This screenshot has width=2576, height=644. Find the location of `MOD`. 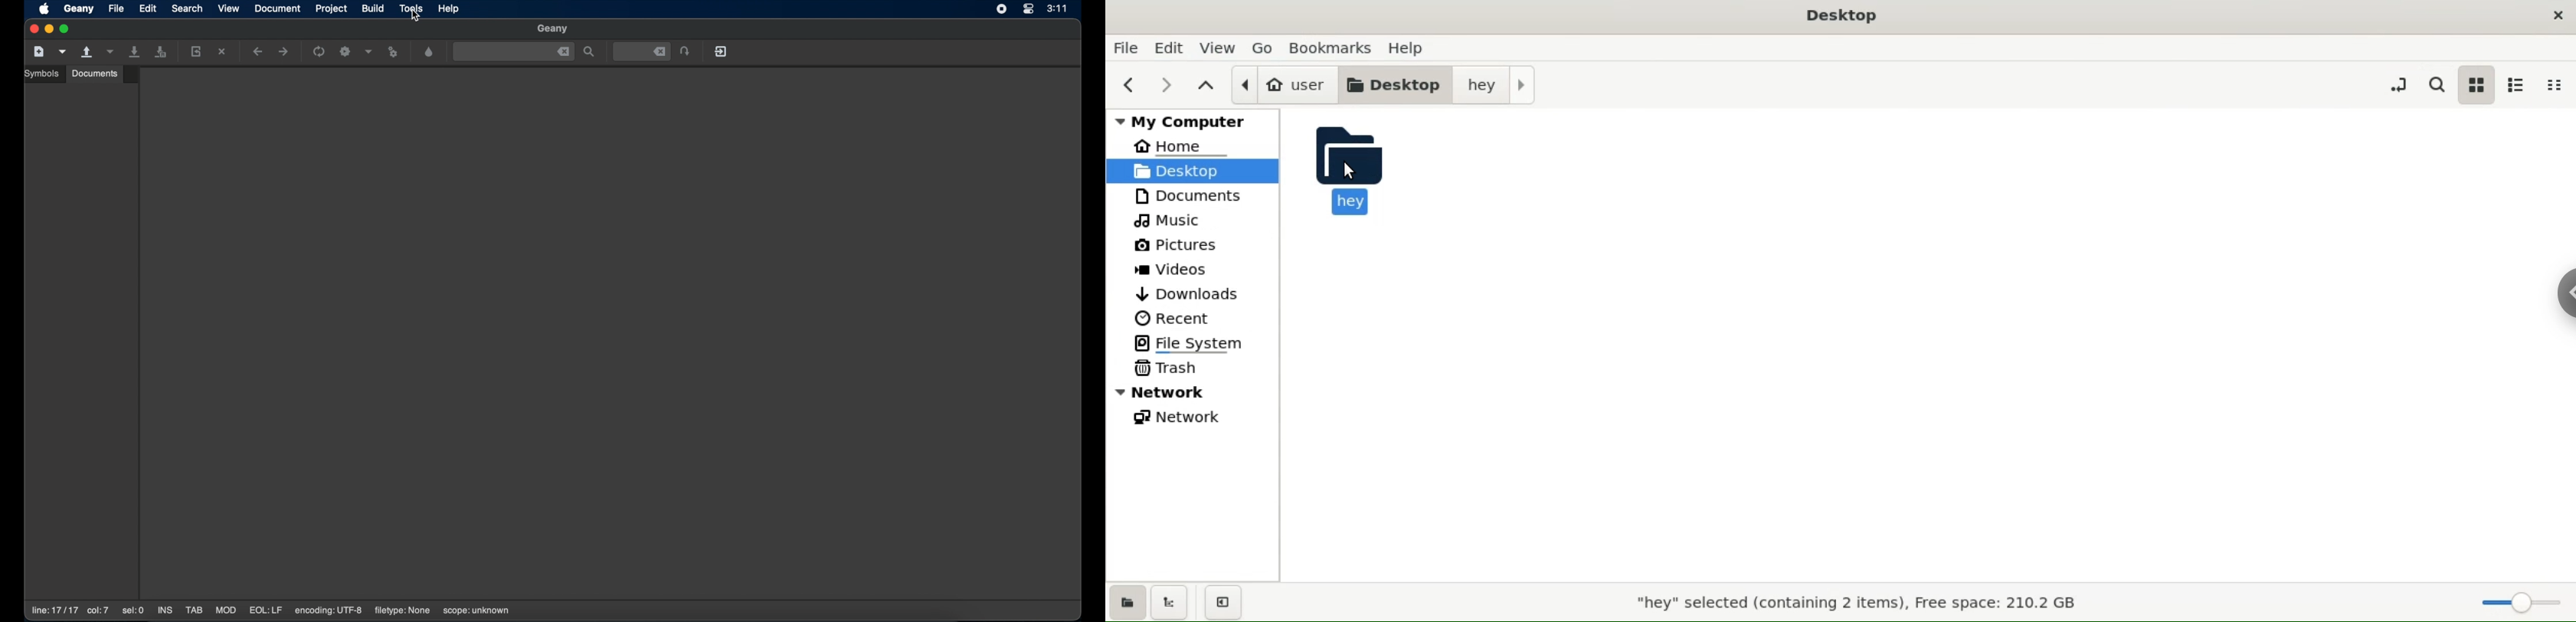

MOD is located at coordinates (226, 610).